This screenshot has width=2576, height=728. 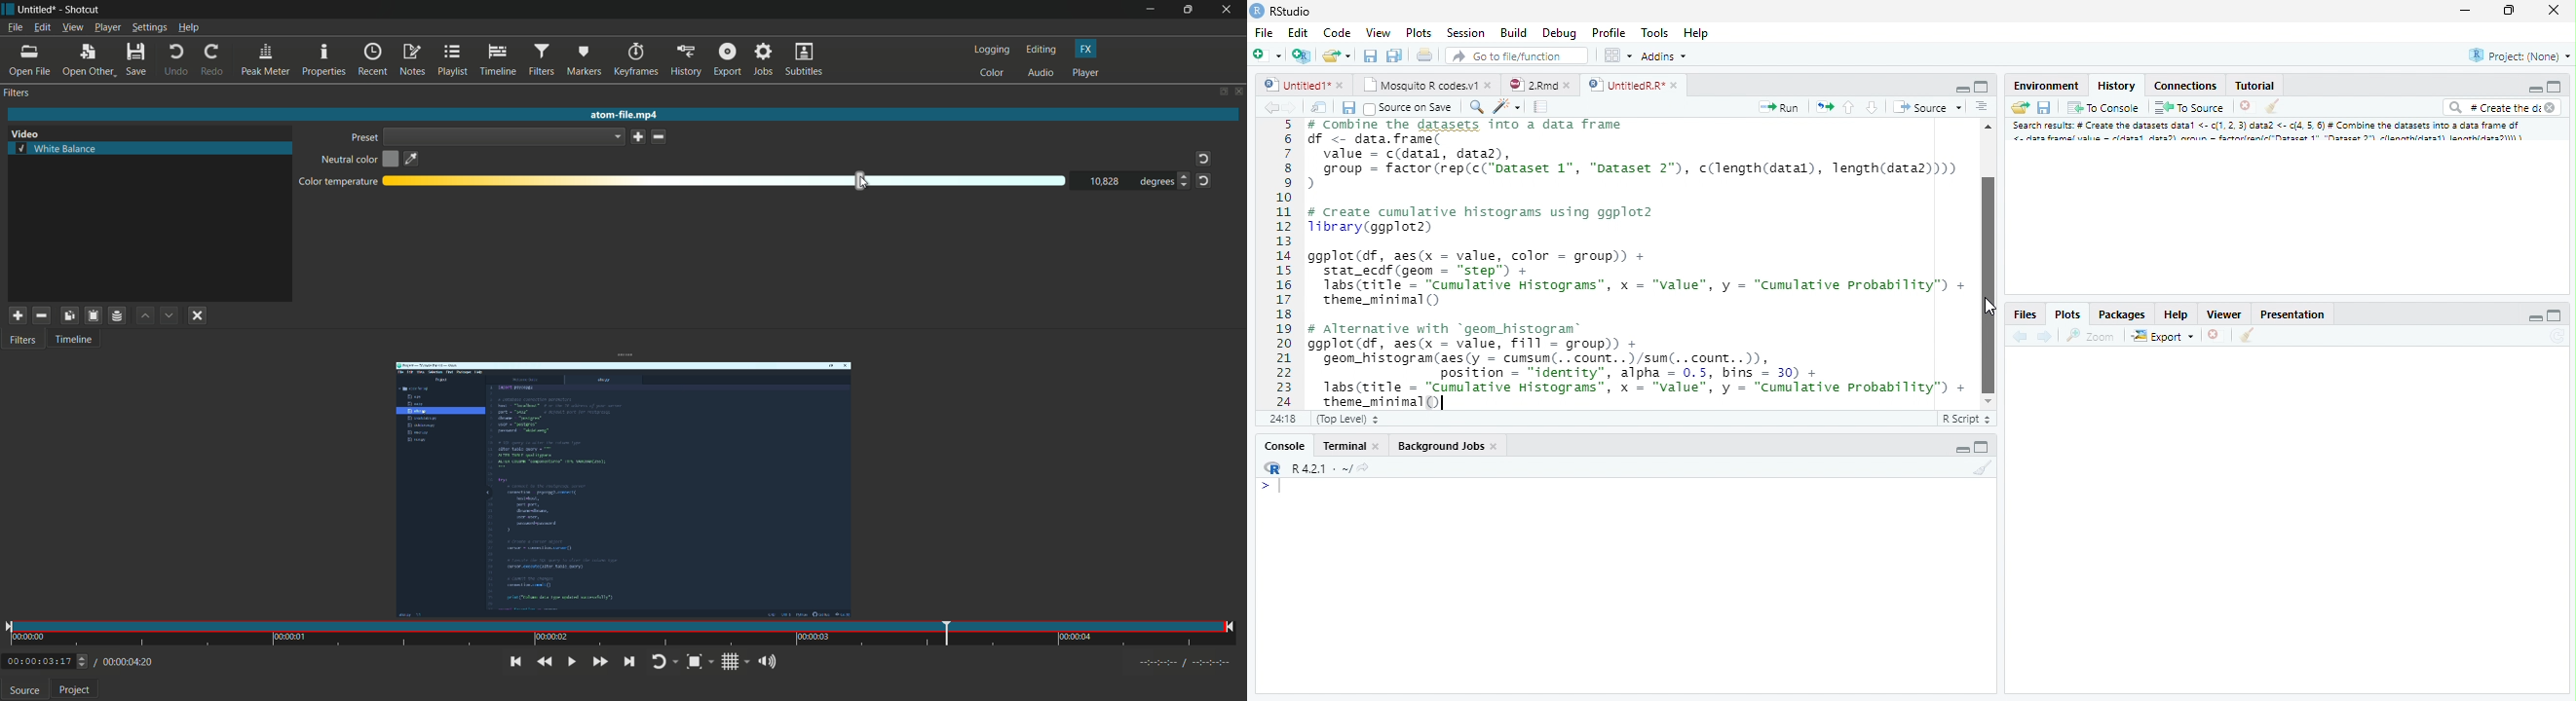 What do you see at coordinates (1288, 445) in the screenshot?
I see `Console` at bounding box center [1288, 445].